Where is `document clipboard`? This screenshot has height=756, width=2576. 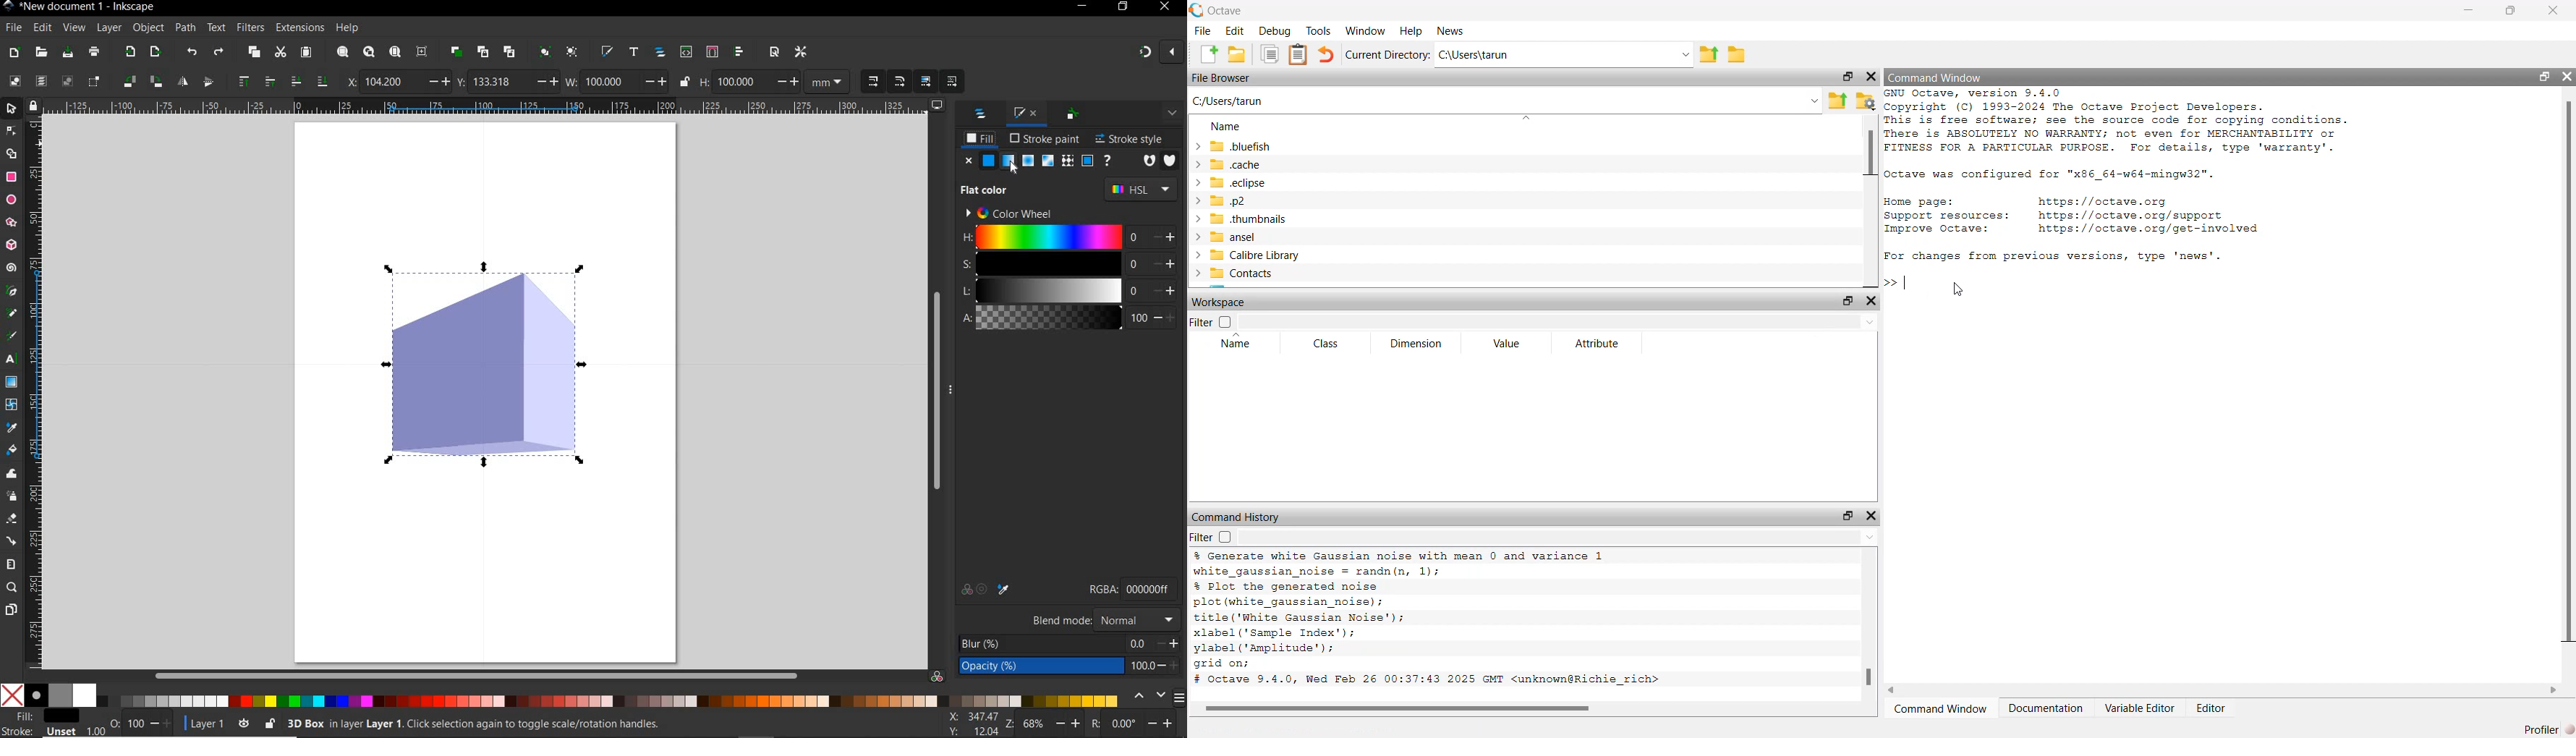
document clipboard is located at coordinates (1298, 54).